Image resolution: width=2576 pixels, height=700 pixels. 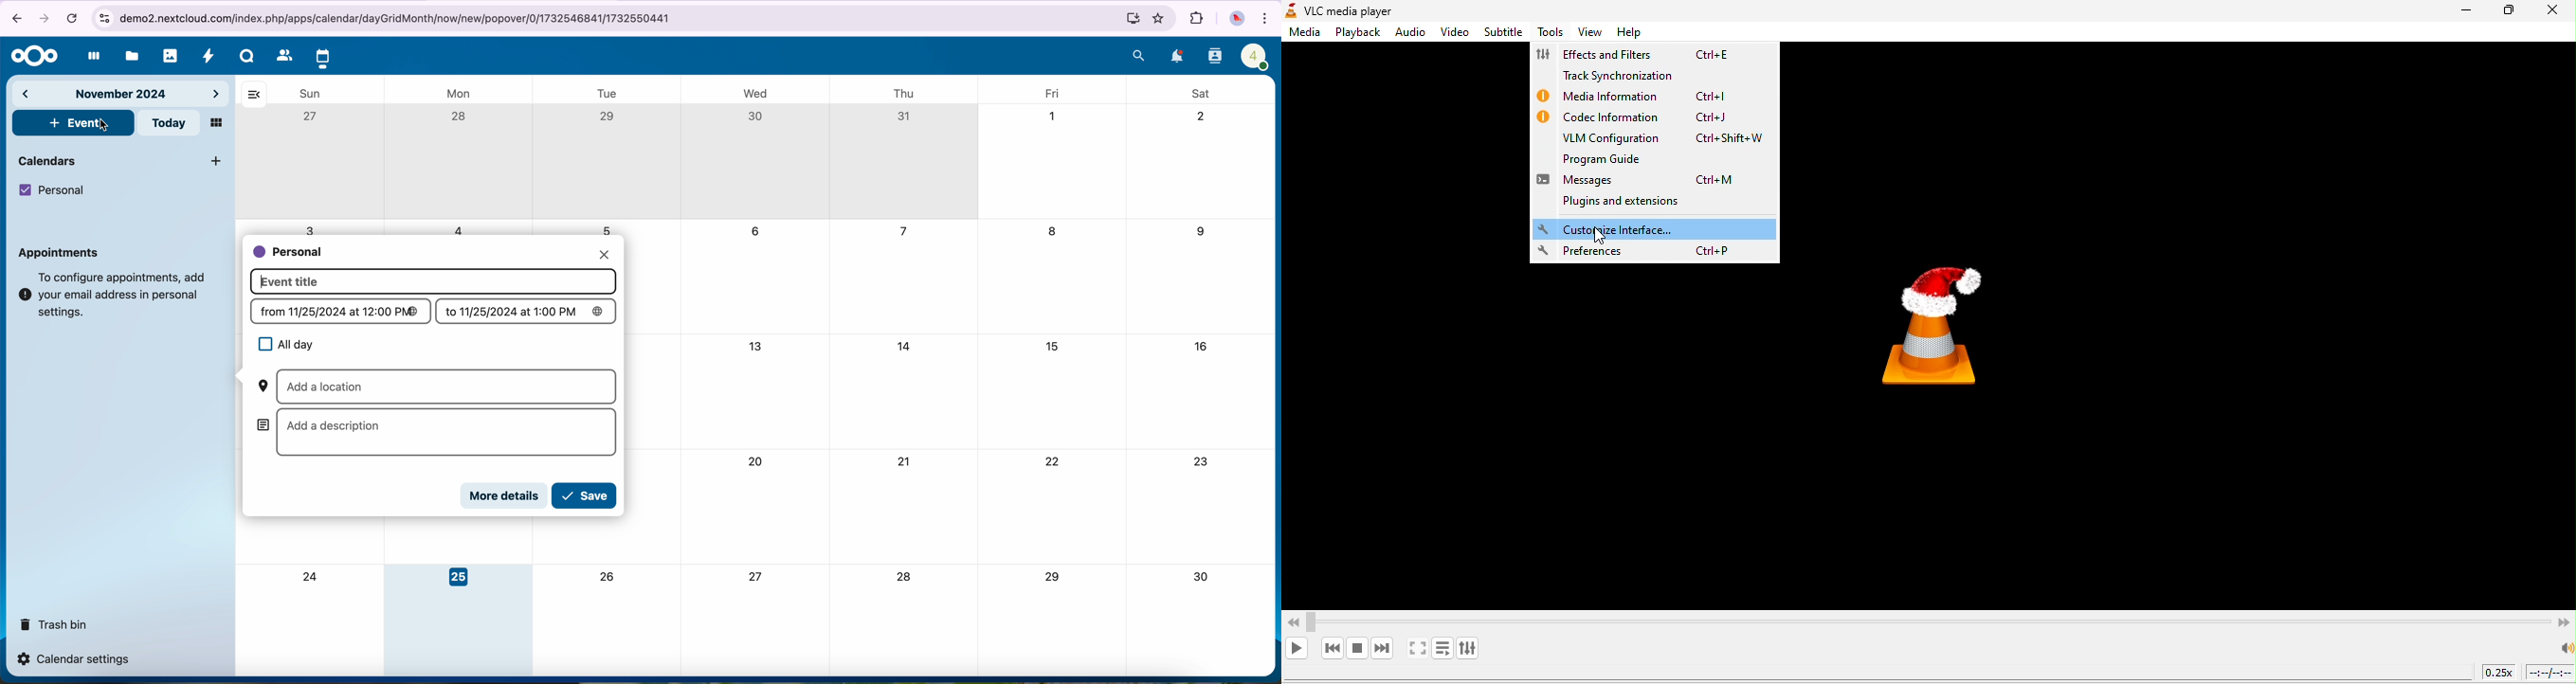 What do you see at coordinates (1132, 18) in the screenshot?
I see `install Nextcloud` at bounding box center [1132, 18].